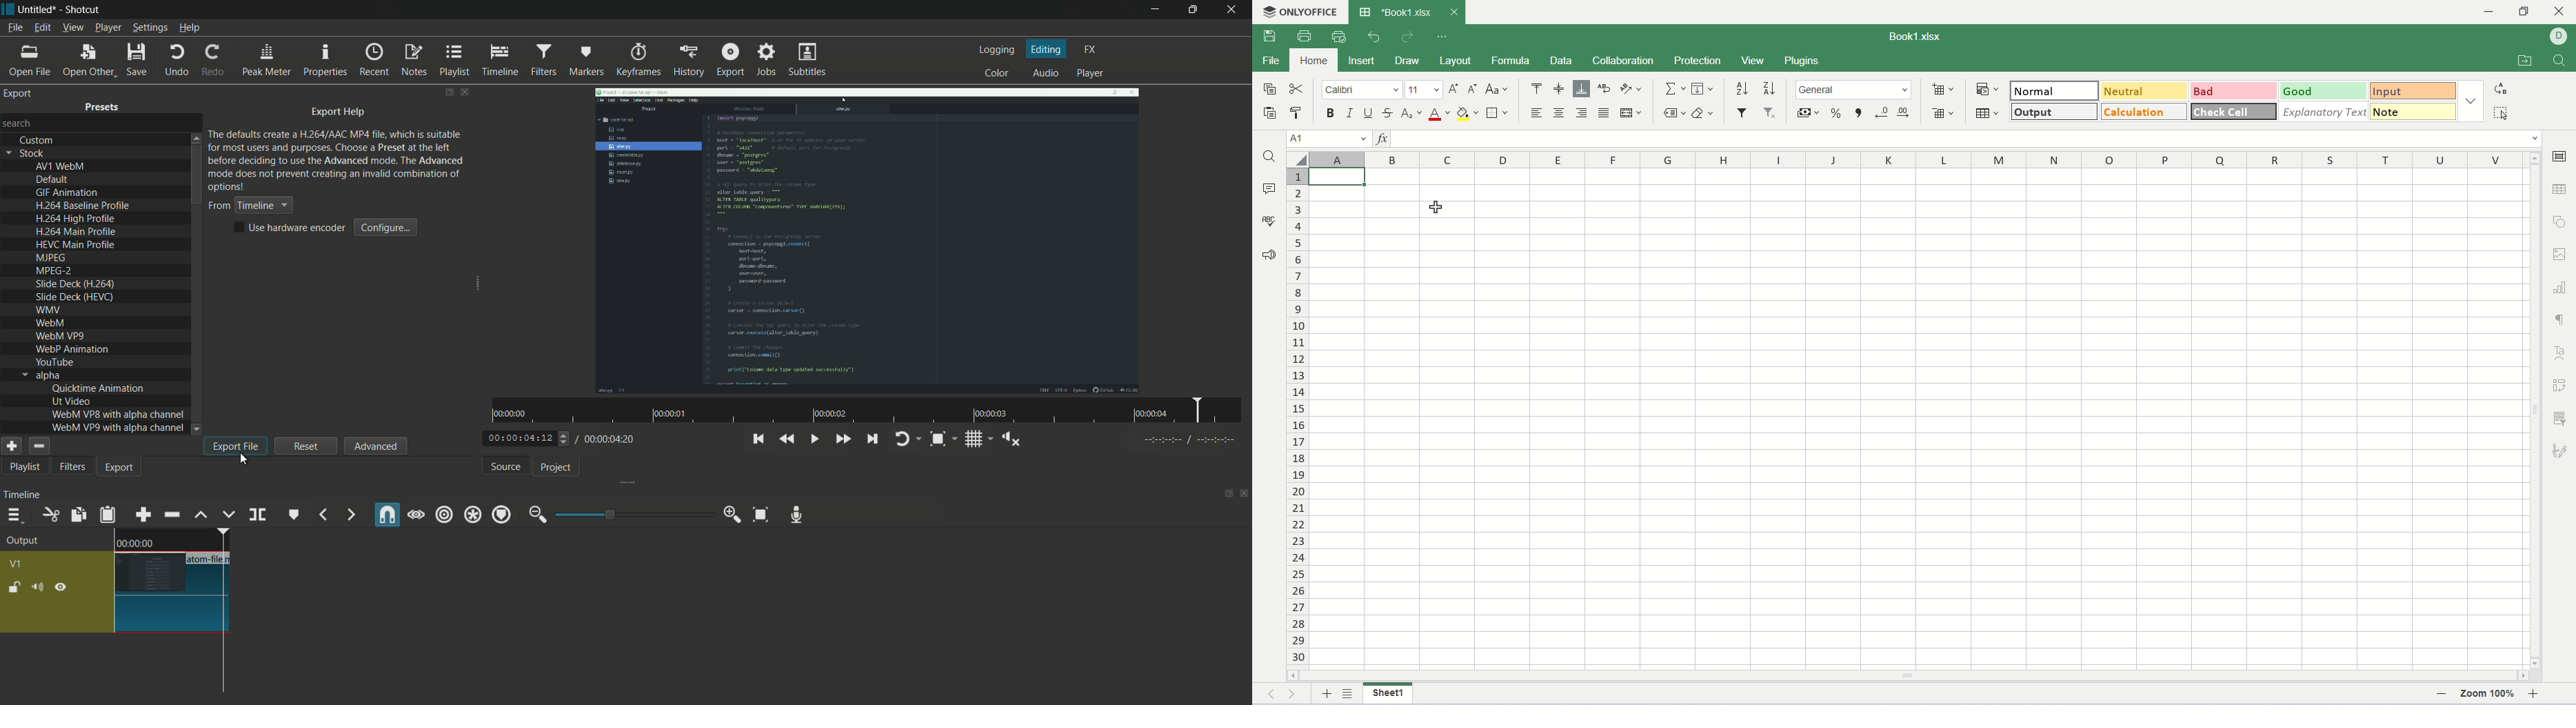 This screenshot has height=728, width=2576. I want to click on close filters, so click(467, 91).